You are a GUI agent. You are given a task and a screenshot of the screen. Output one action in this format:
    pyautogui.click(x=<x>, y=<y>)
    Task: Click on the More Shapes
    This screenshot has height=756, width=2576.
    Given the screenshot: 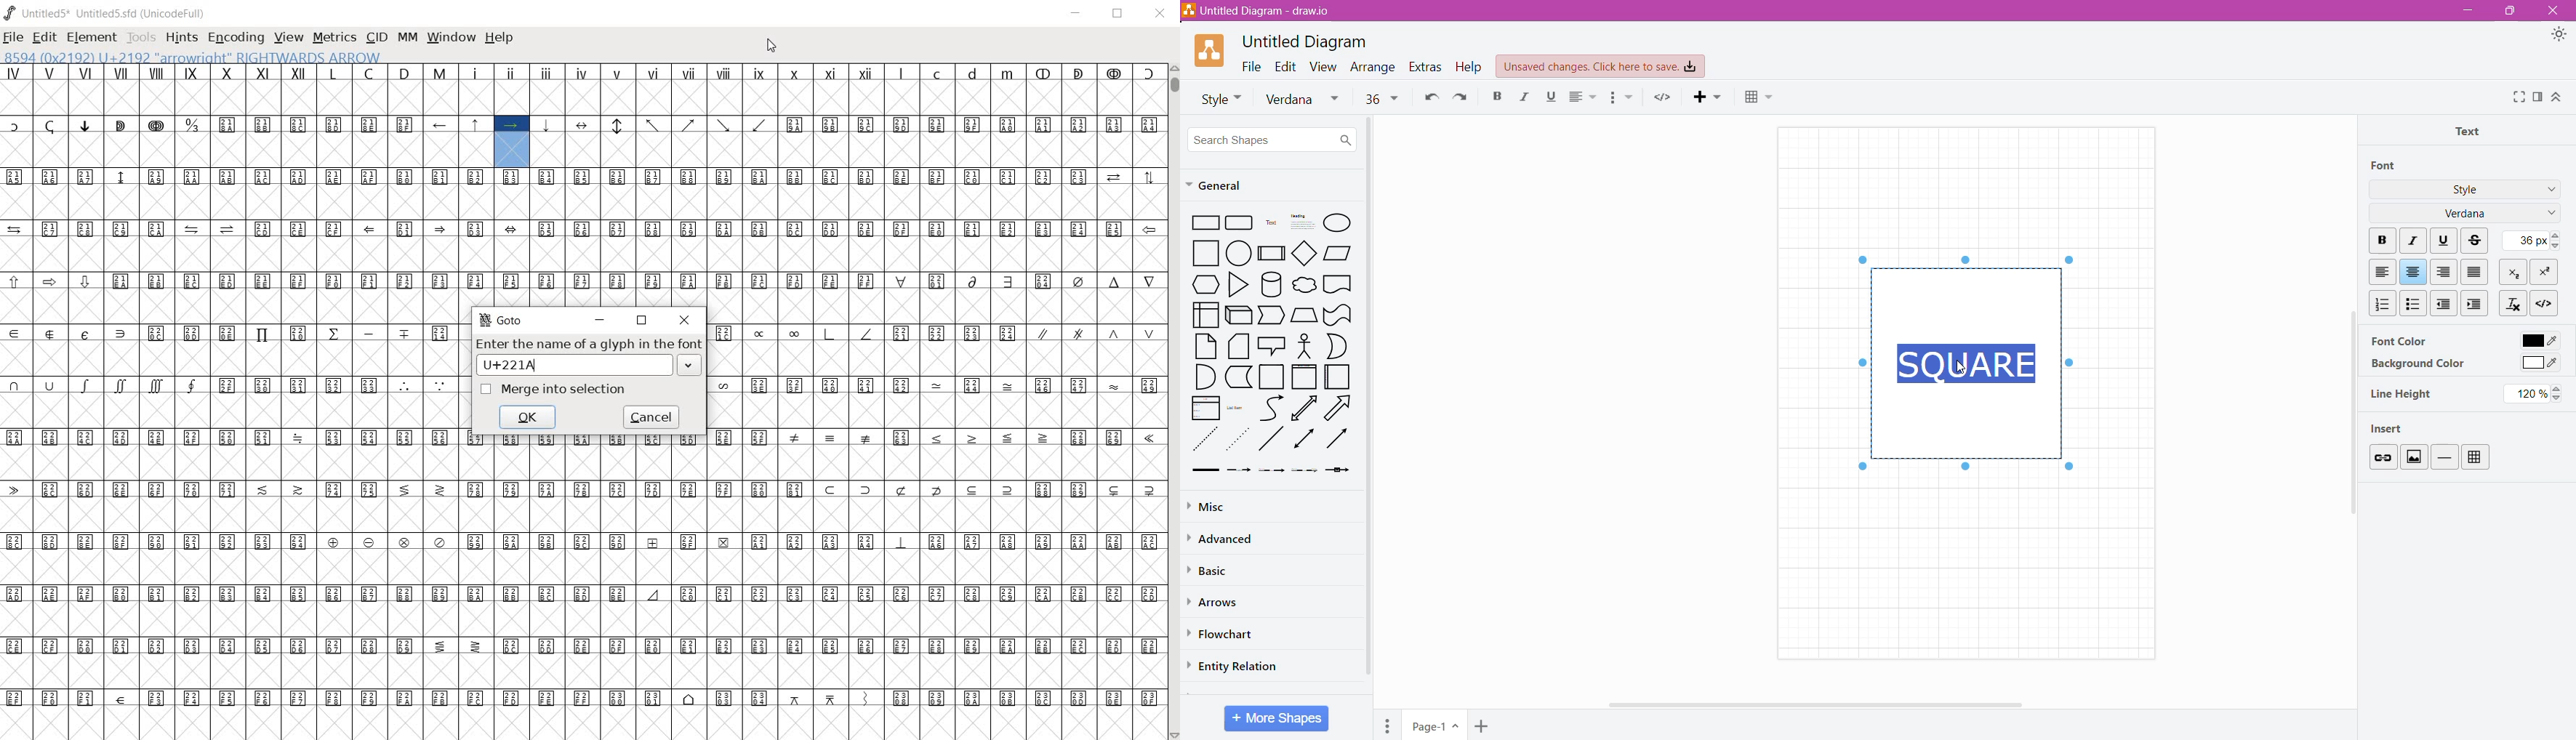 What is the action you would take?
    pyautogui.click(x=1277, y=718)
    